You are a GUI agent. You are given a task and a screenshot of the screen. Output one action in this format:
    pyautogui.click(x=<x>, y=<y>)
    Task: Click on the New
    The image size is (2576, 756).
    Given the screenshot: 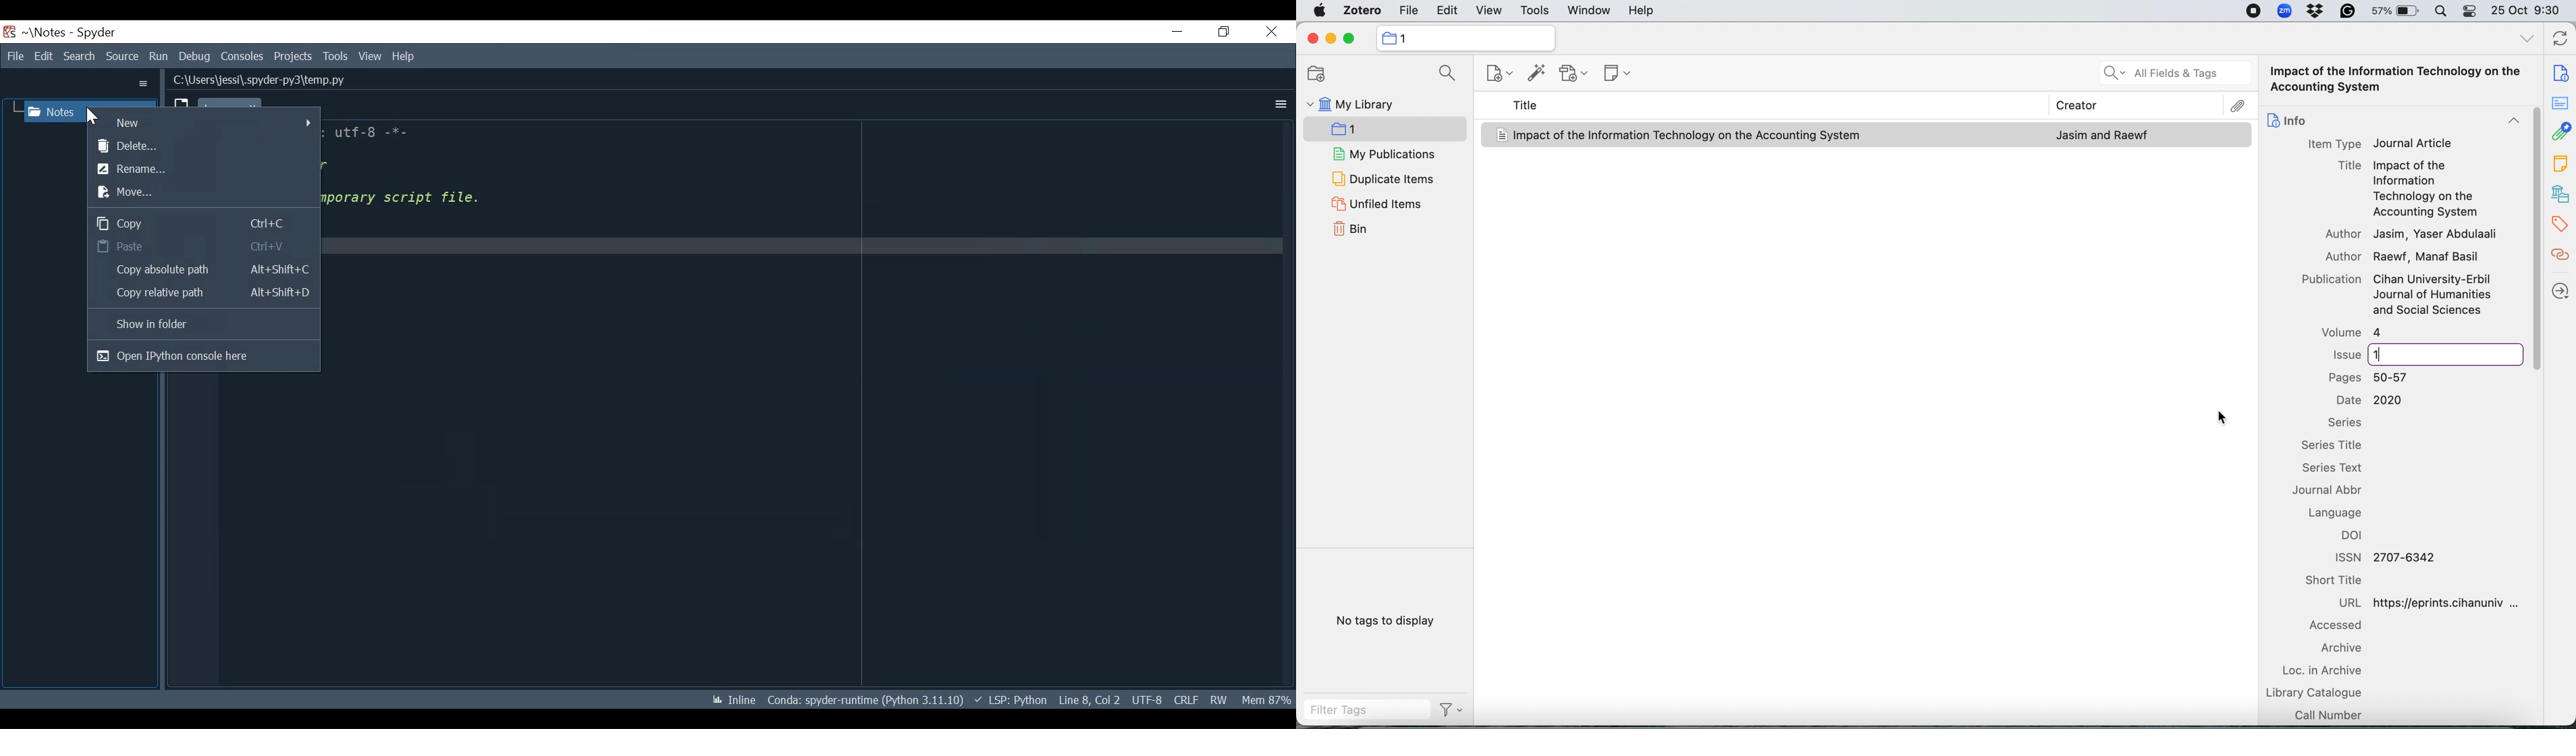 What is the action you would take?
    pyautogui.click(x=205, y=122)
    